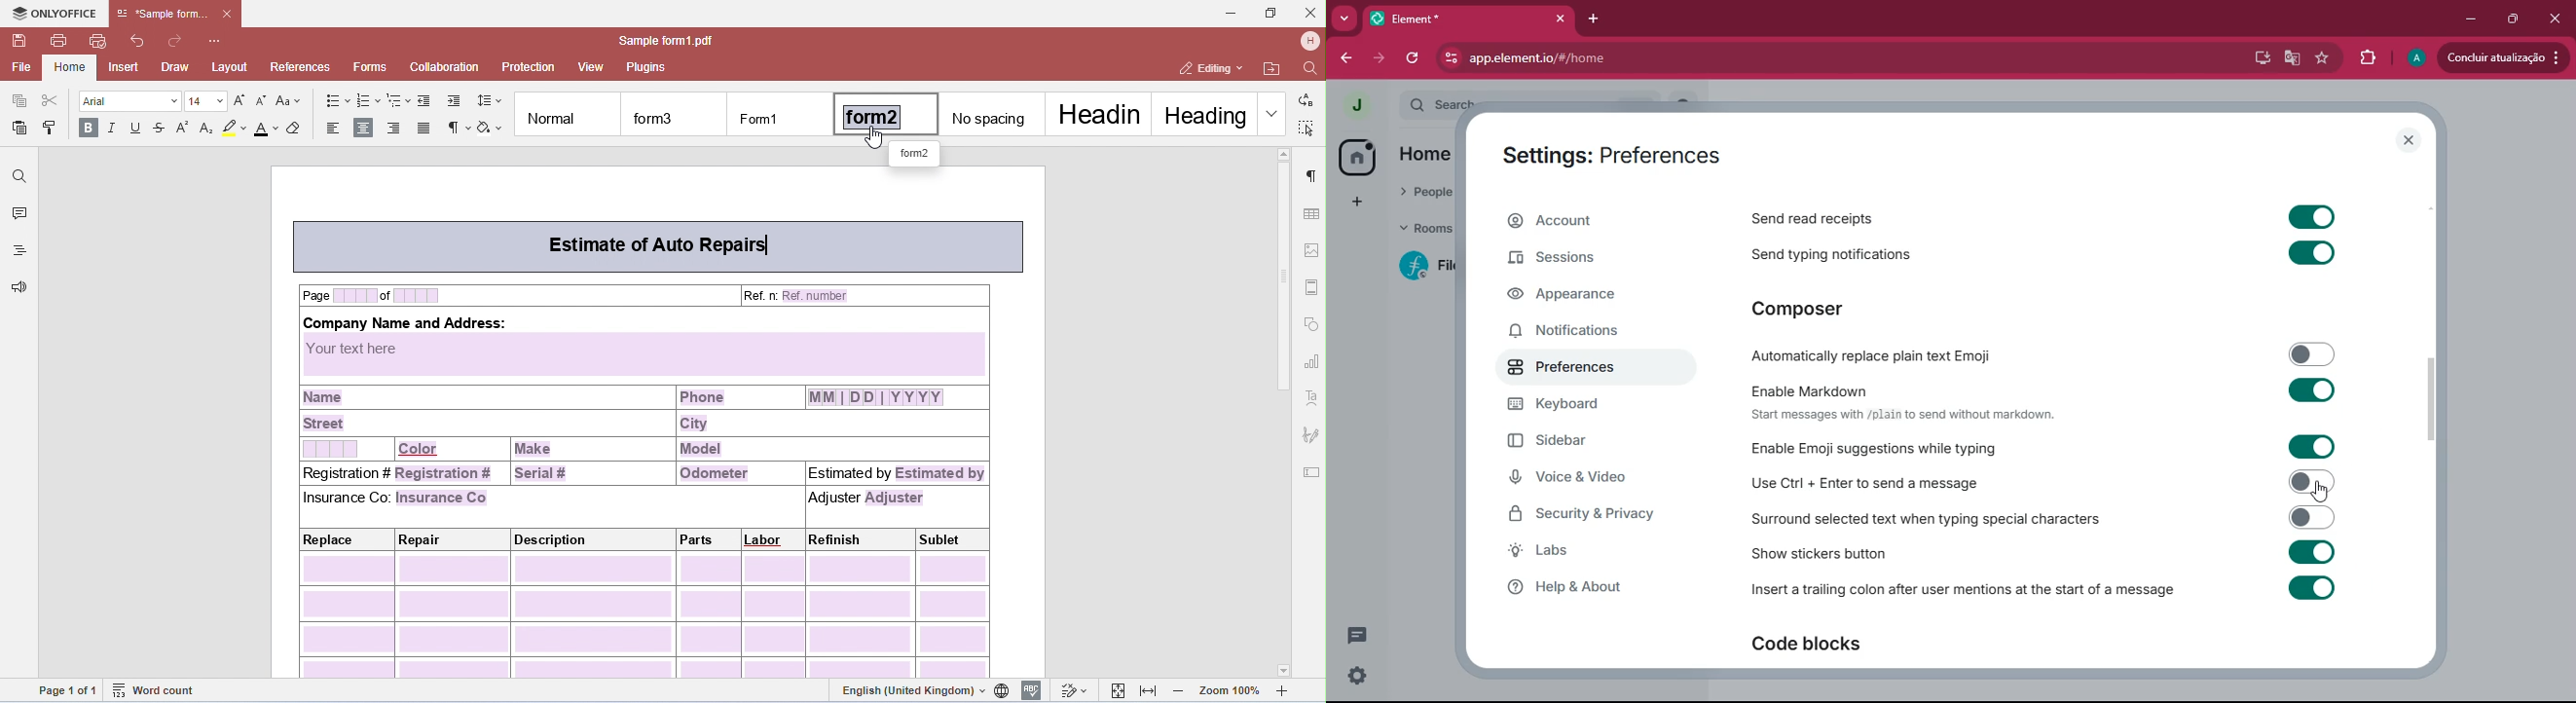  What do you see at coordinates (1585, 551) in the screenshot?
I see `labs` at bounding box center [1585, 551].